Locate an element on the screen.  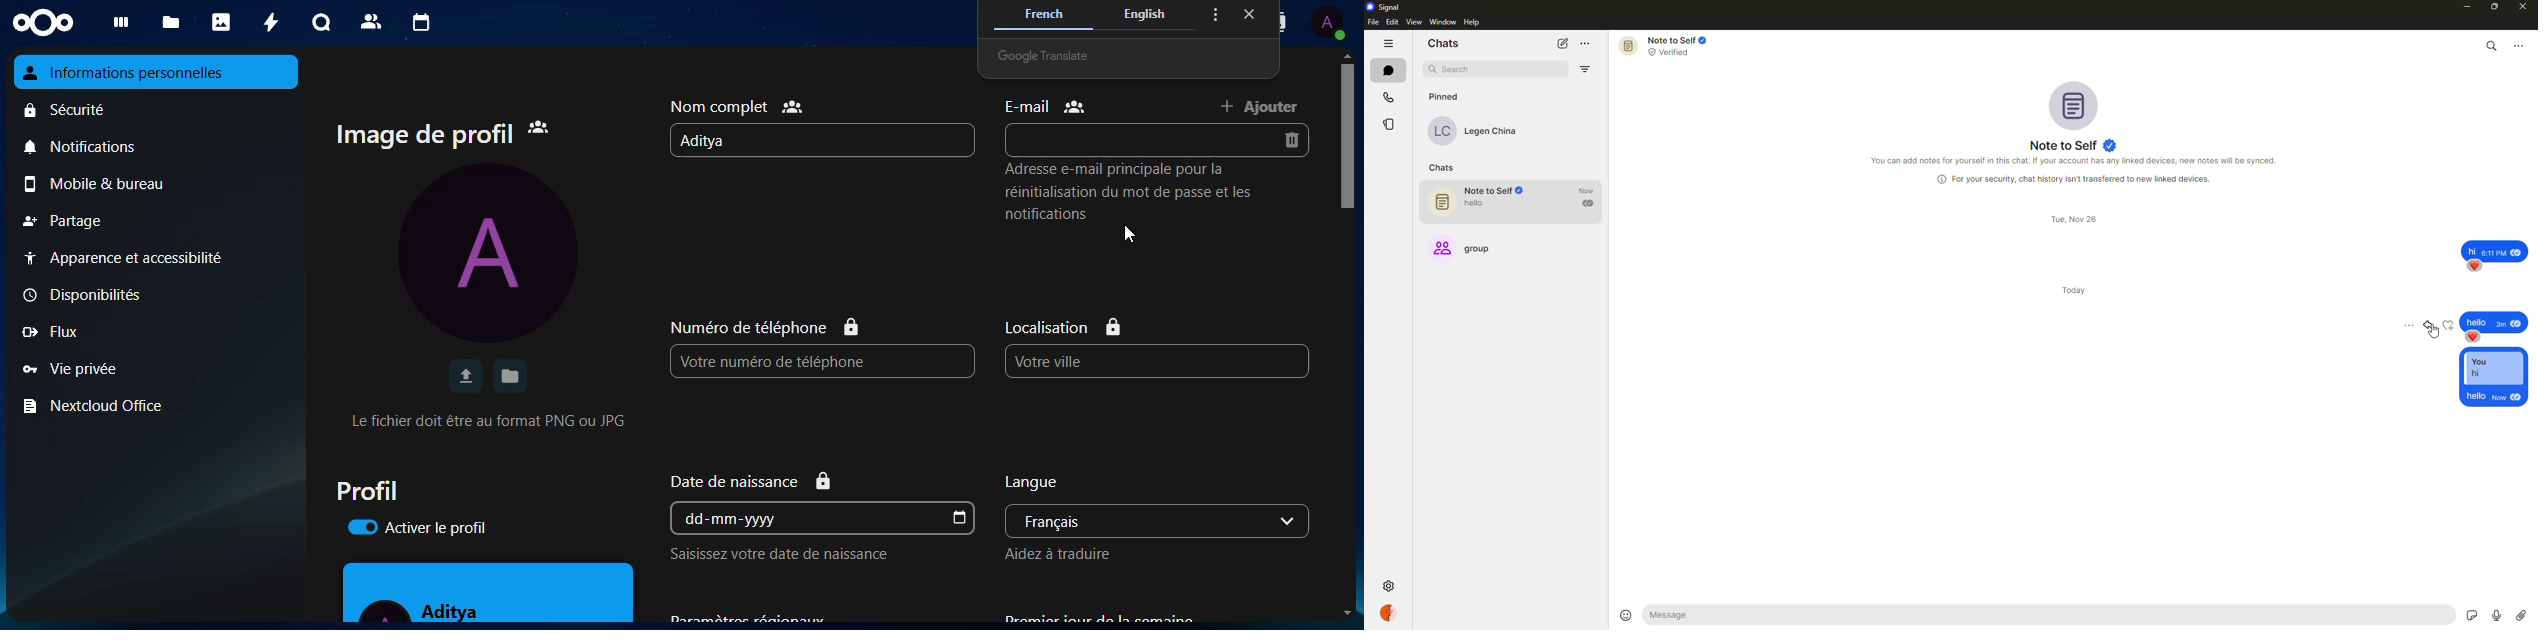
upload is located at coordinates (465, 377).